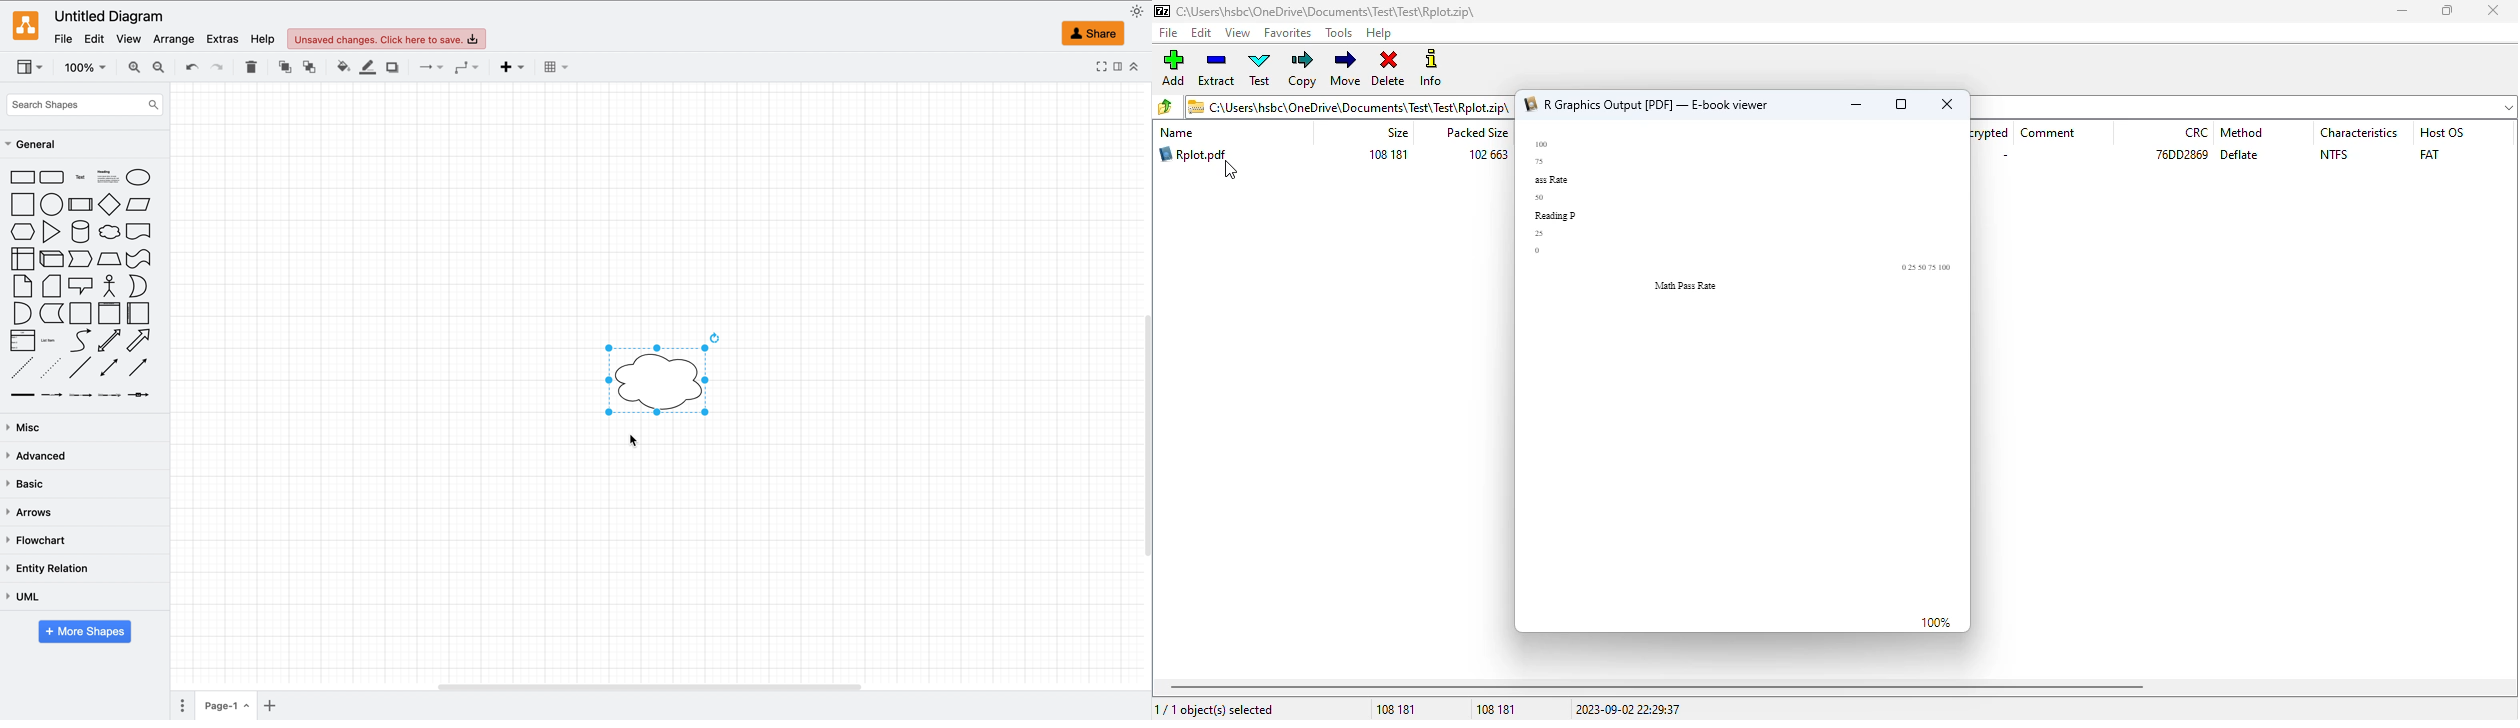 The image size is (2520, 728). I want to click on view, so click(132, 39).